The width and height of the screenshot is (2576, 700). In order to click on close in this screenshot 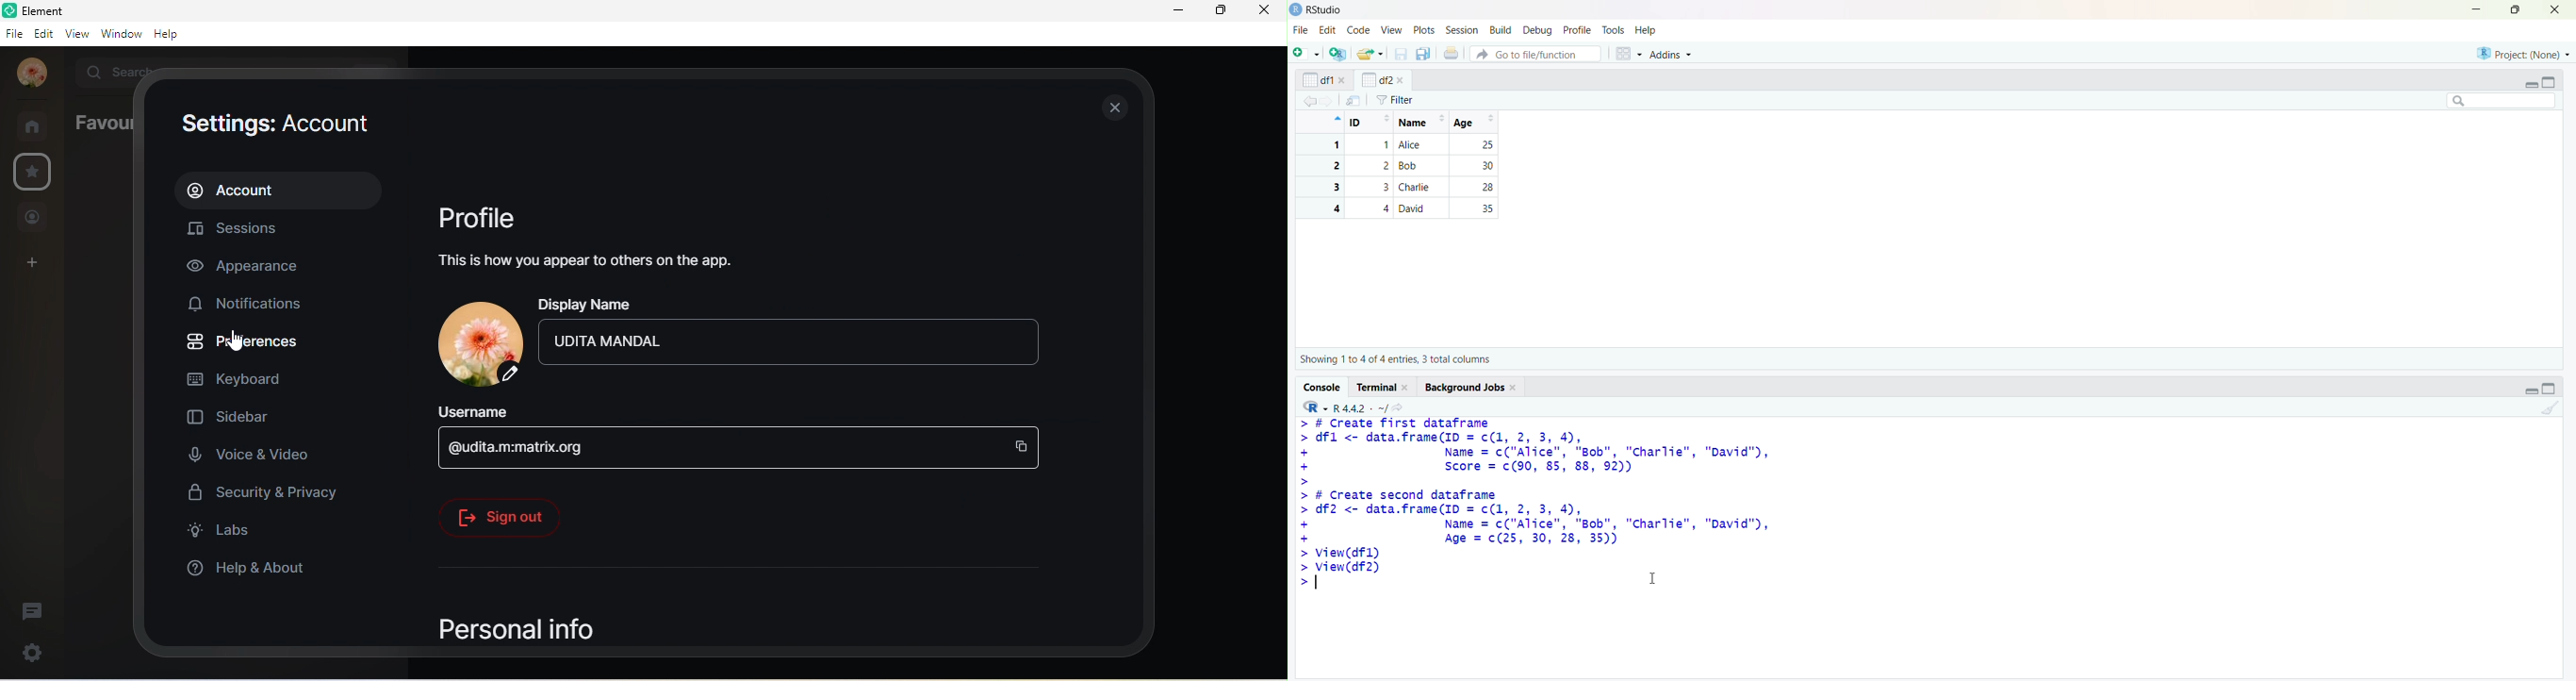, I will do `click(2555, 9)`.